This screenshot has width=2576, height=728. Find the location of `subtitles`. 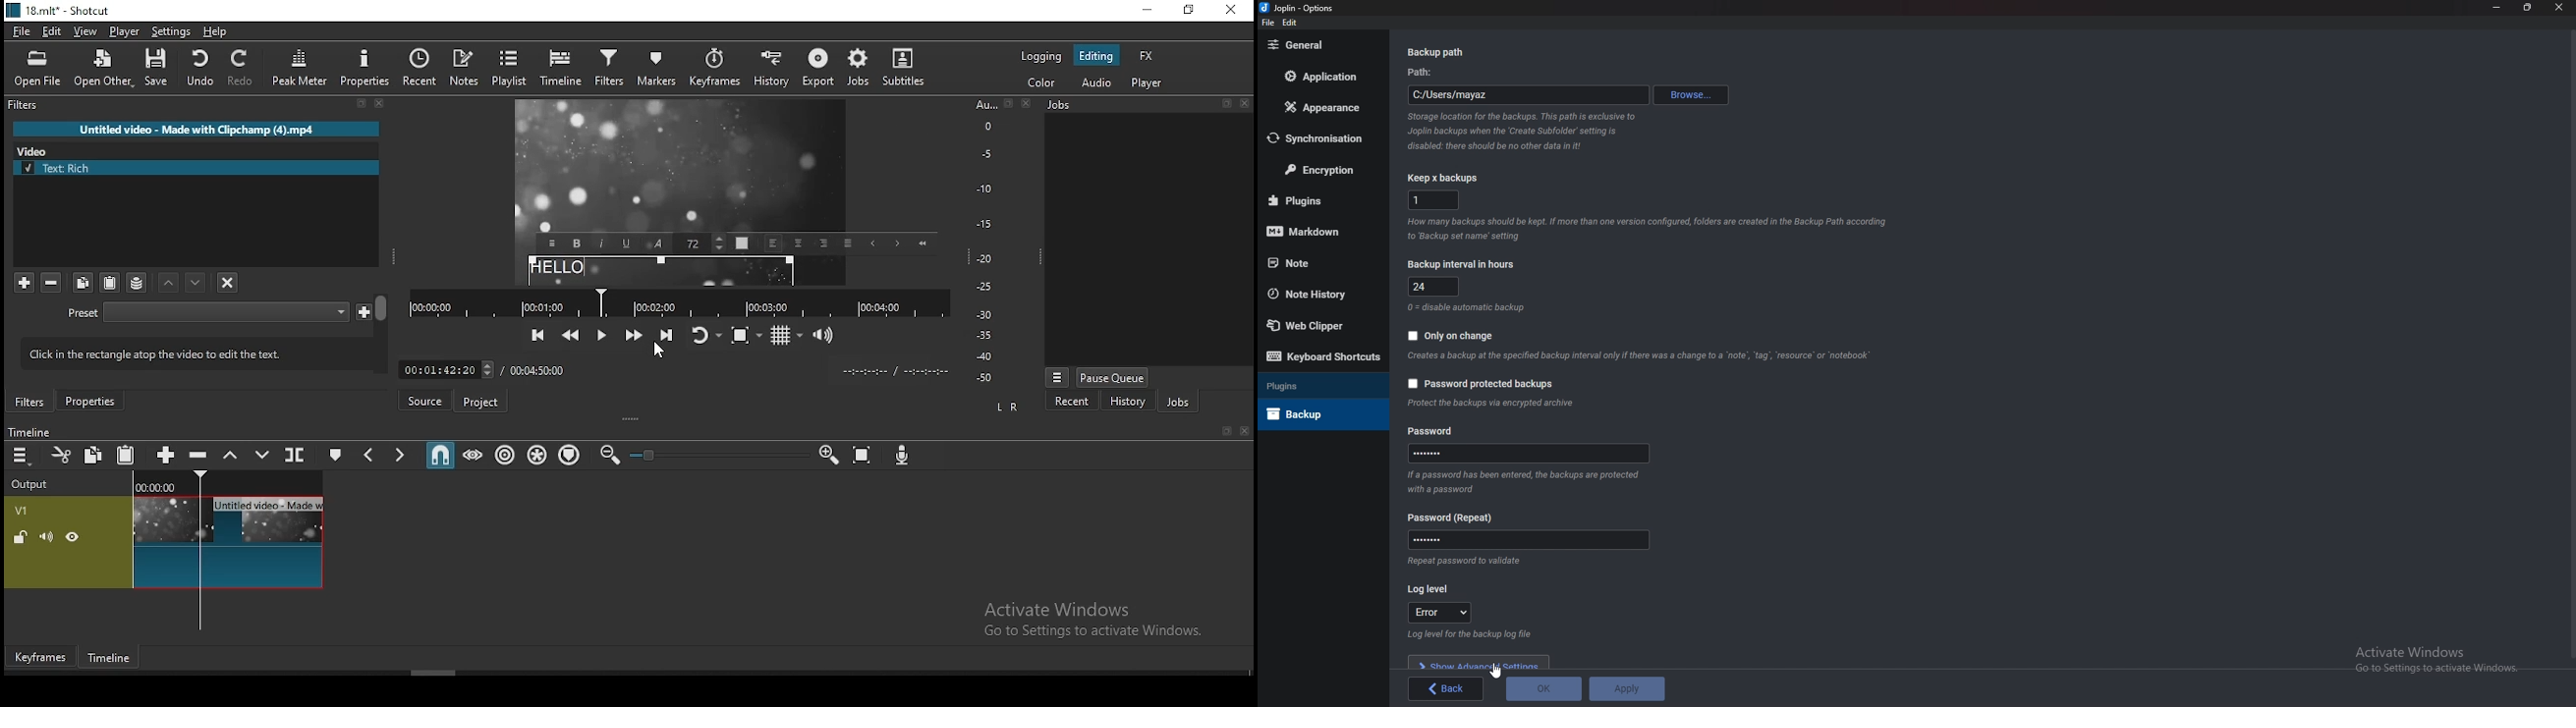

subtitles is located at coordinates (909, 71).